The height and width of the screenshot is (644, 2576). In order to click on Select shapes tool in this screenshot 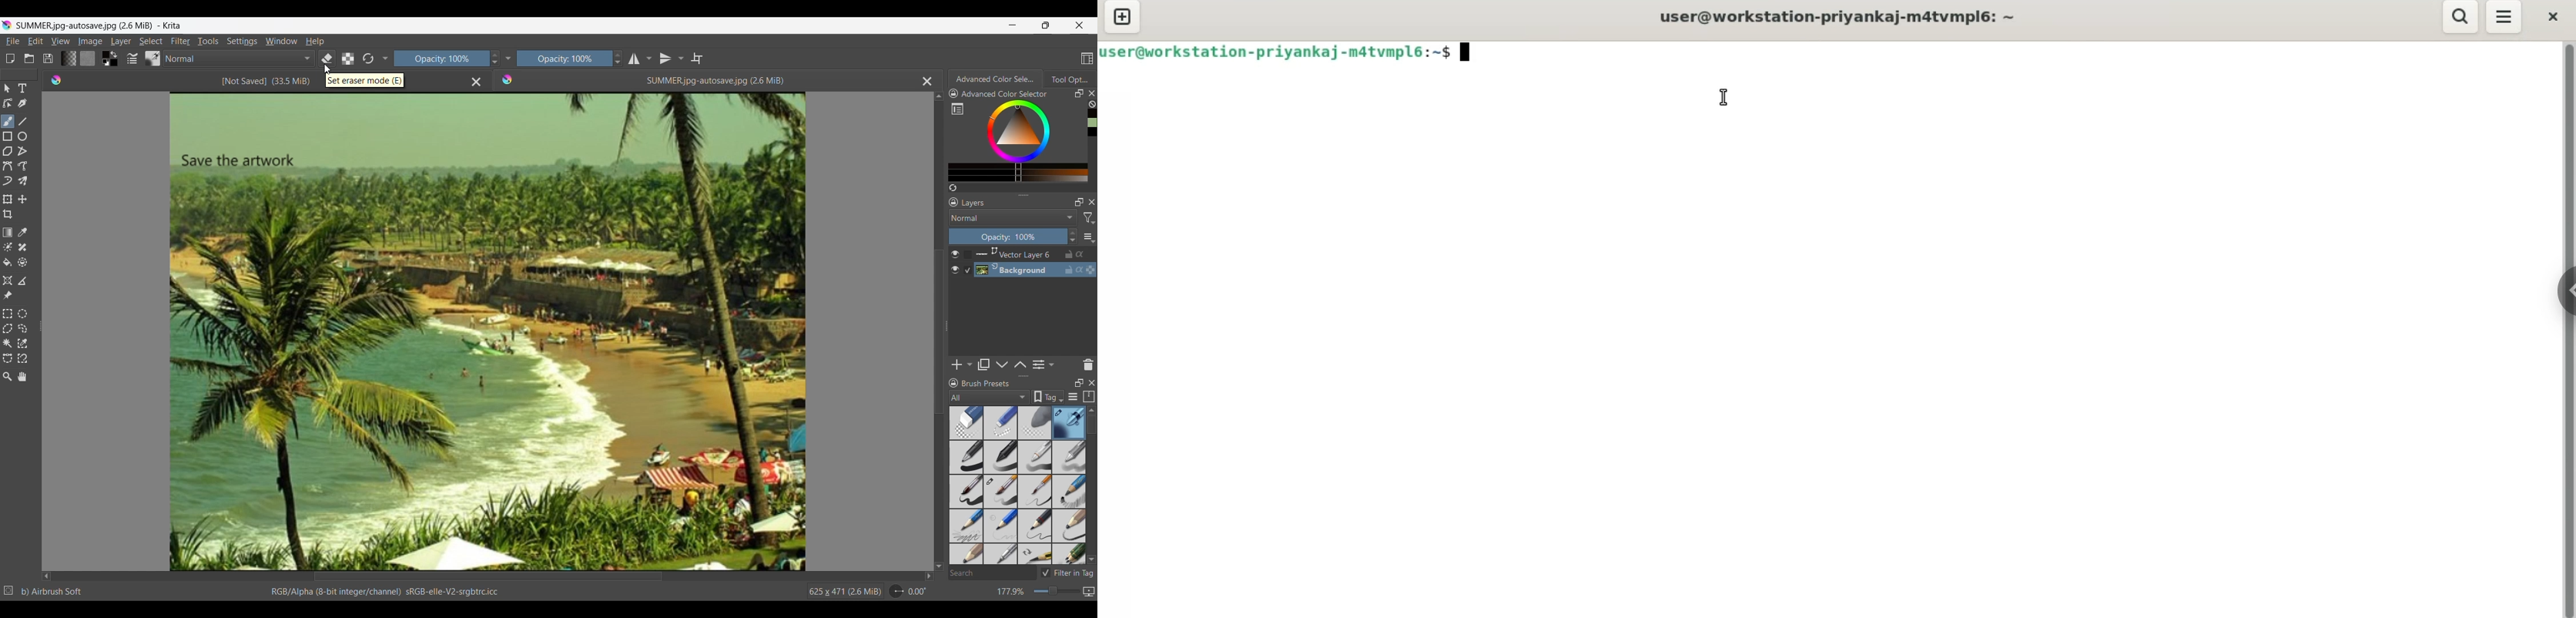, I will do `click(7, 89)`.